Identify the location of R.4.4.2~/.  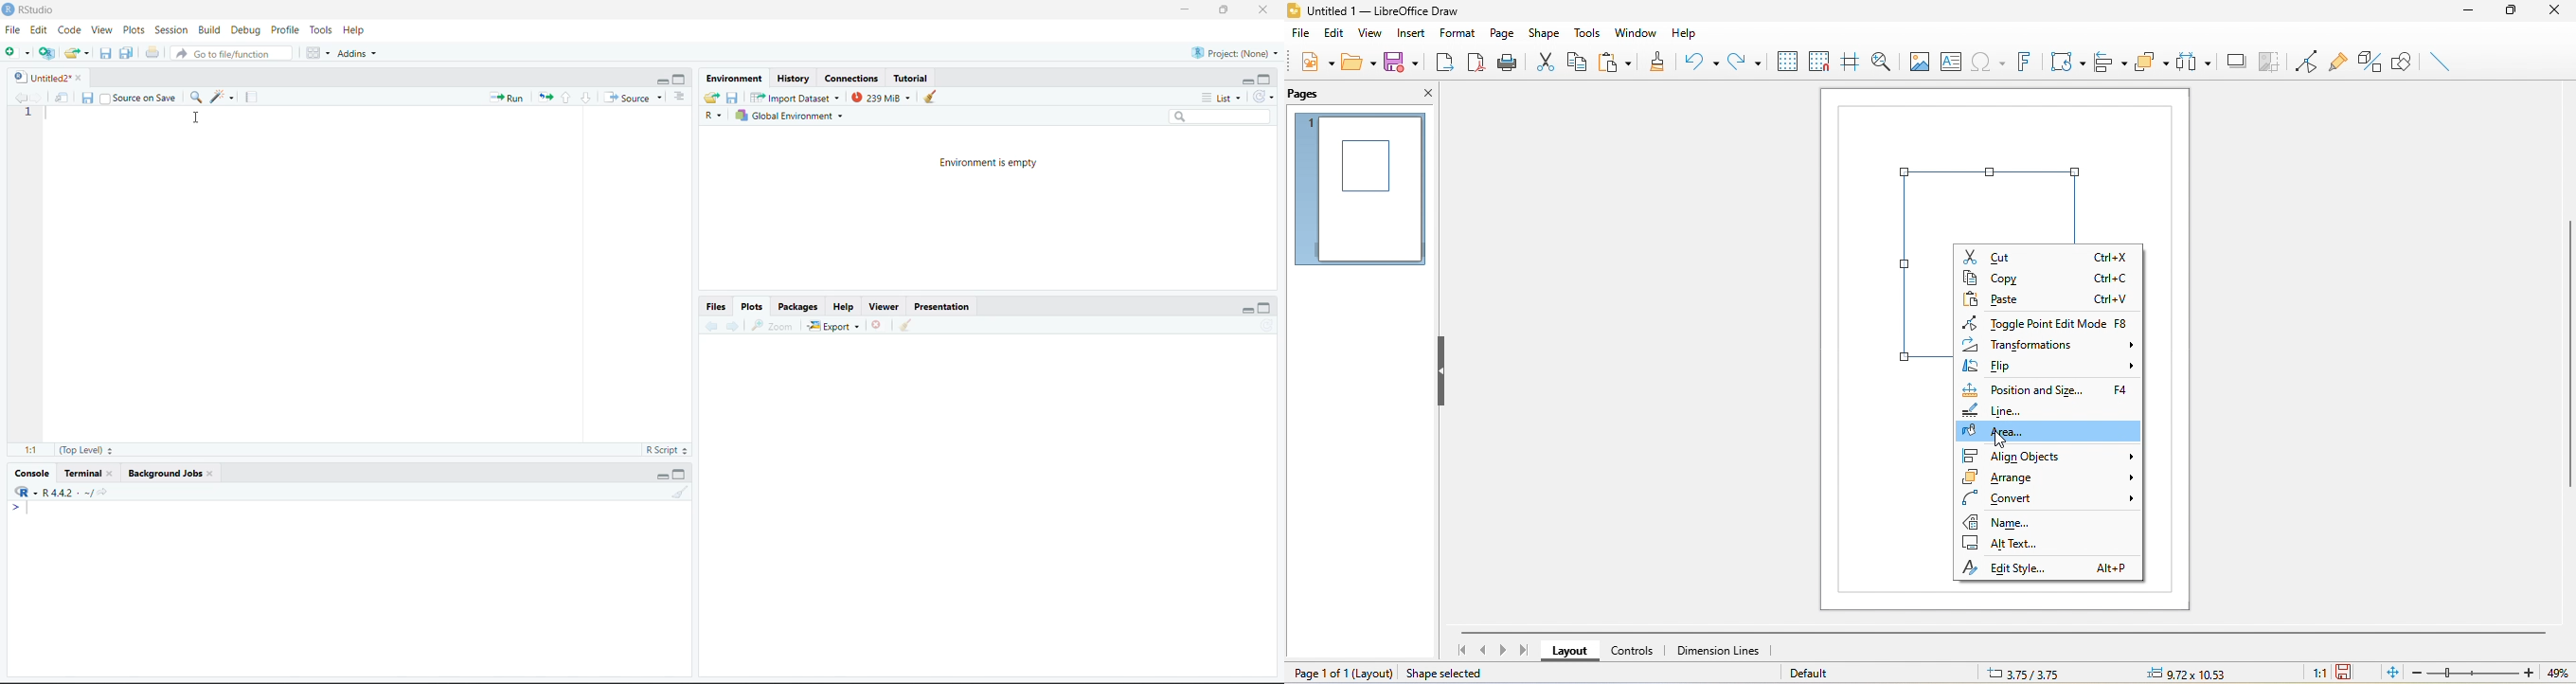
(69, 493).